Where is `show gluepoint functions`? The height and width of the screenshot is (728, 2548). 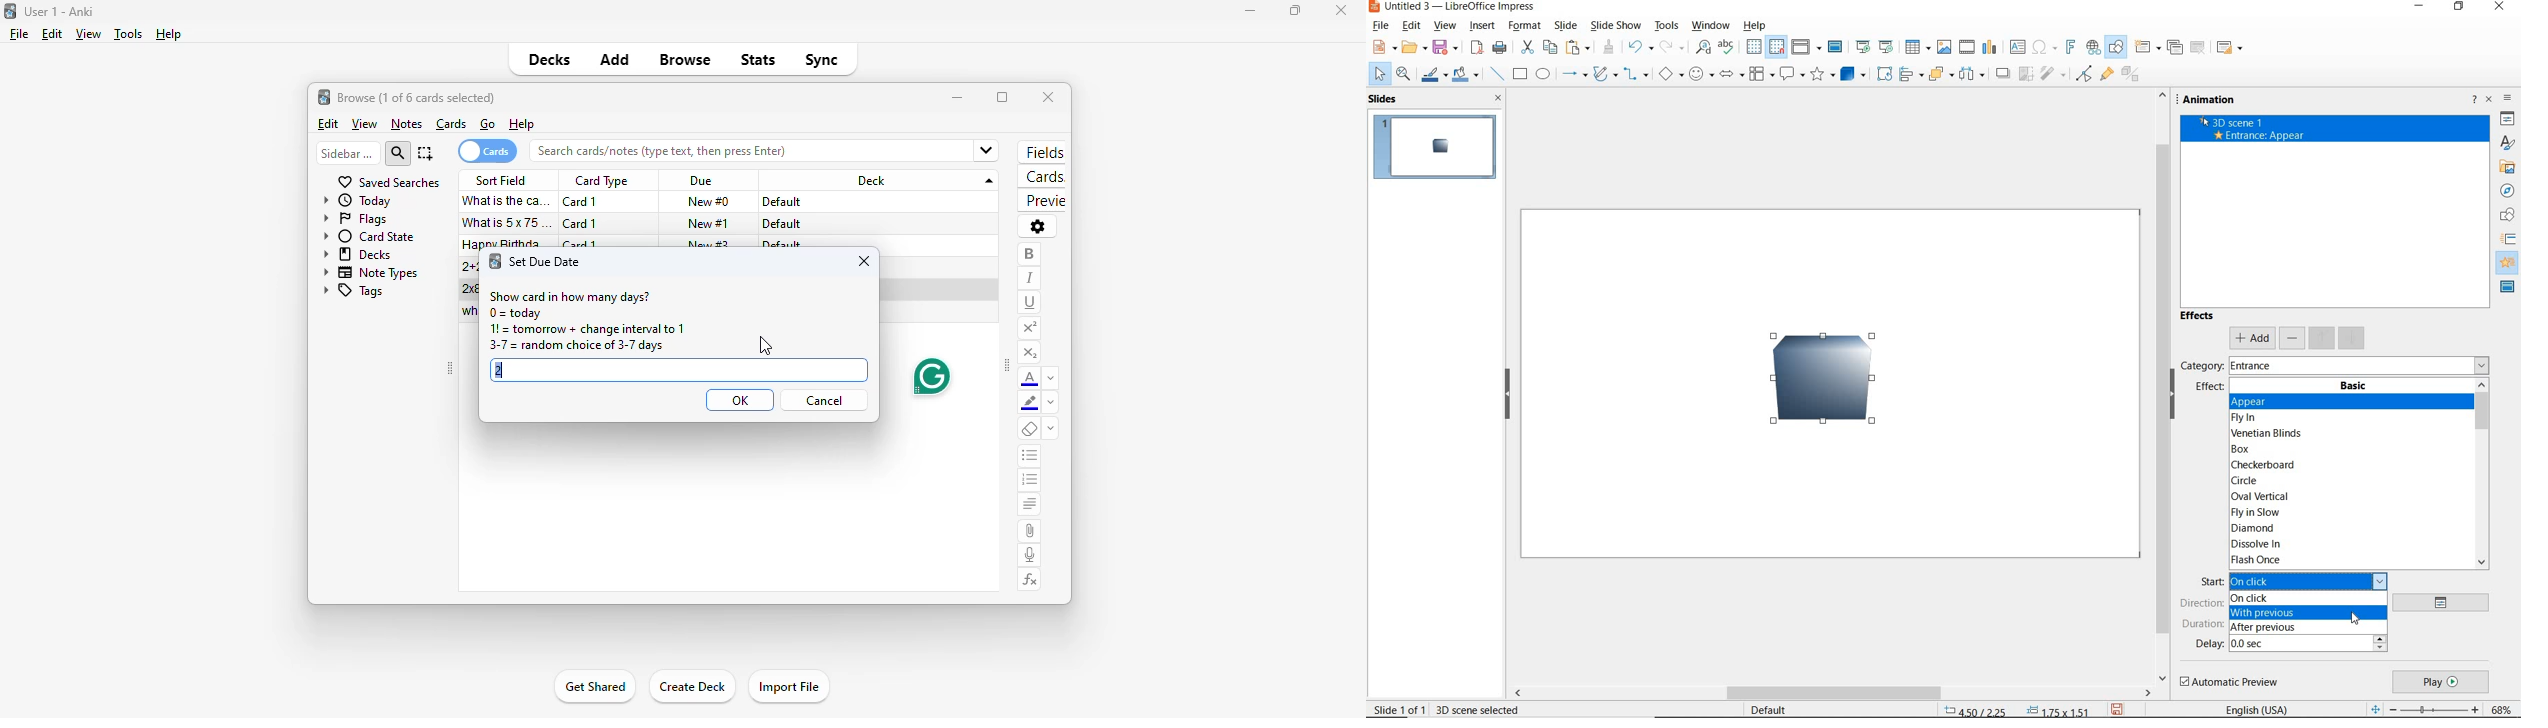
show gluepoint functions is located at coordinates (2107, 76).